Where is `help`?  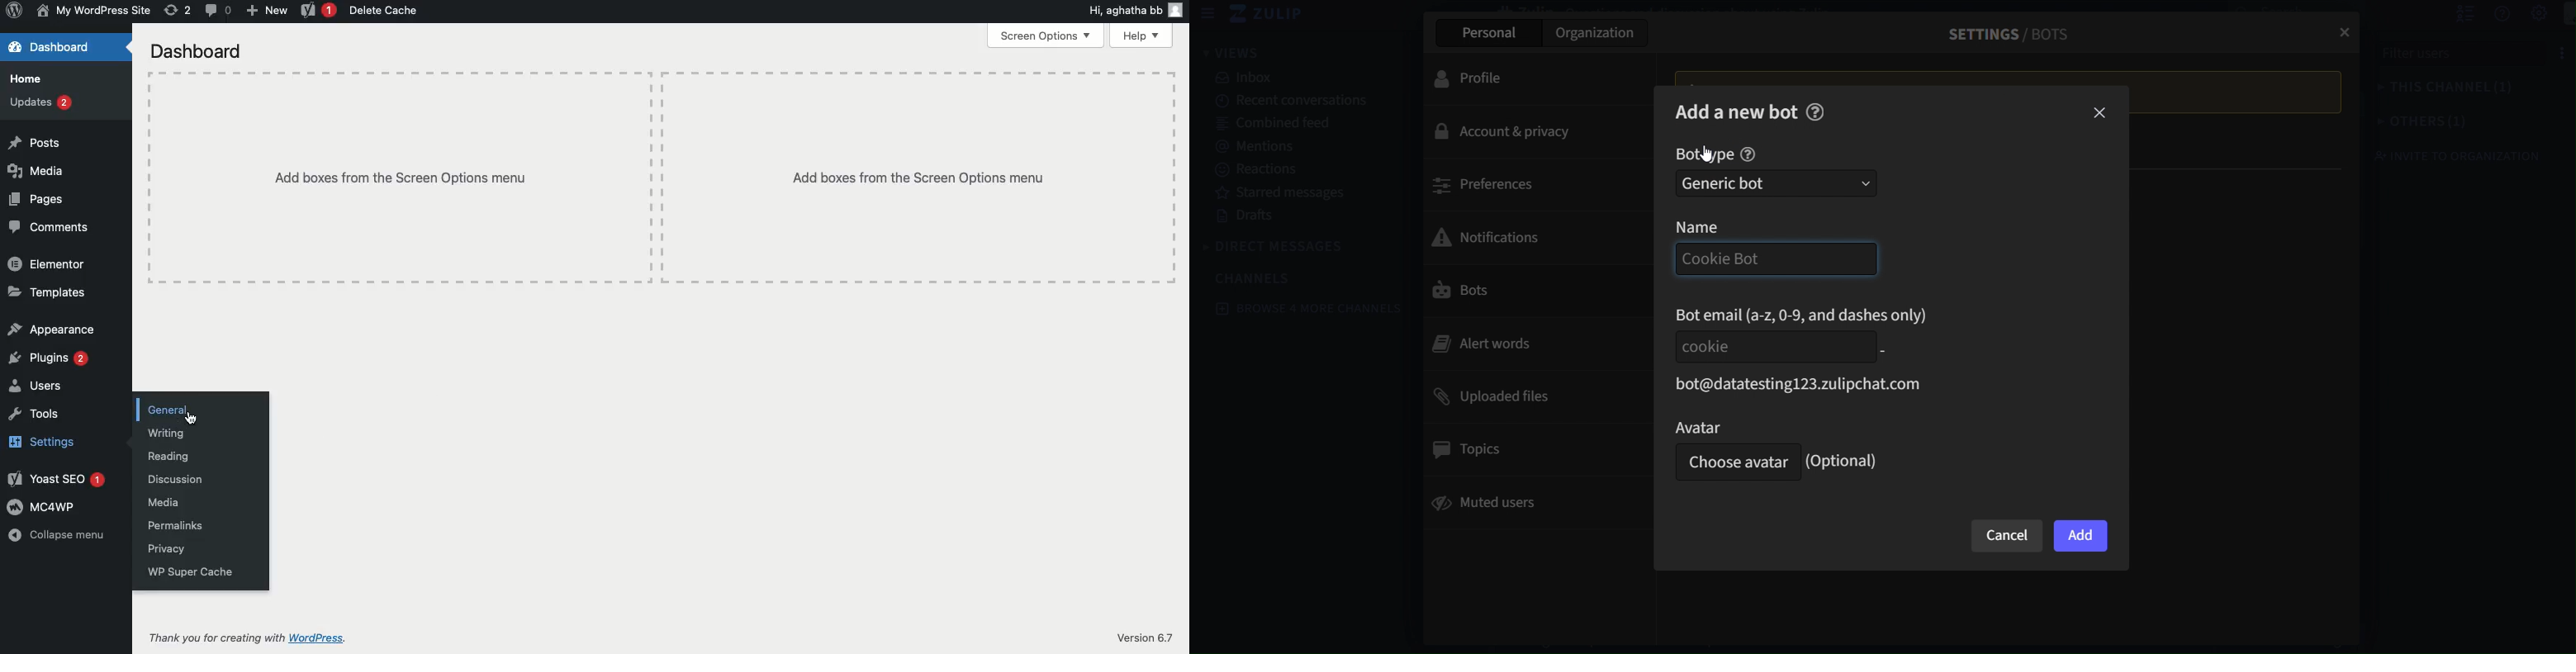 help is located at coordinates (1816, 111).